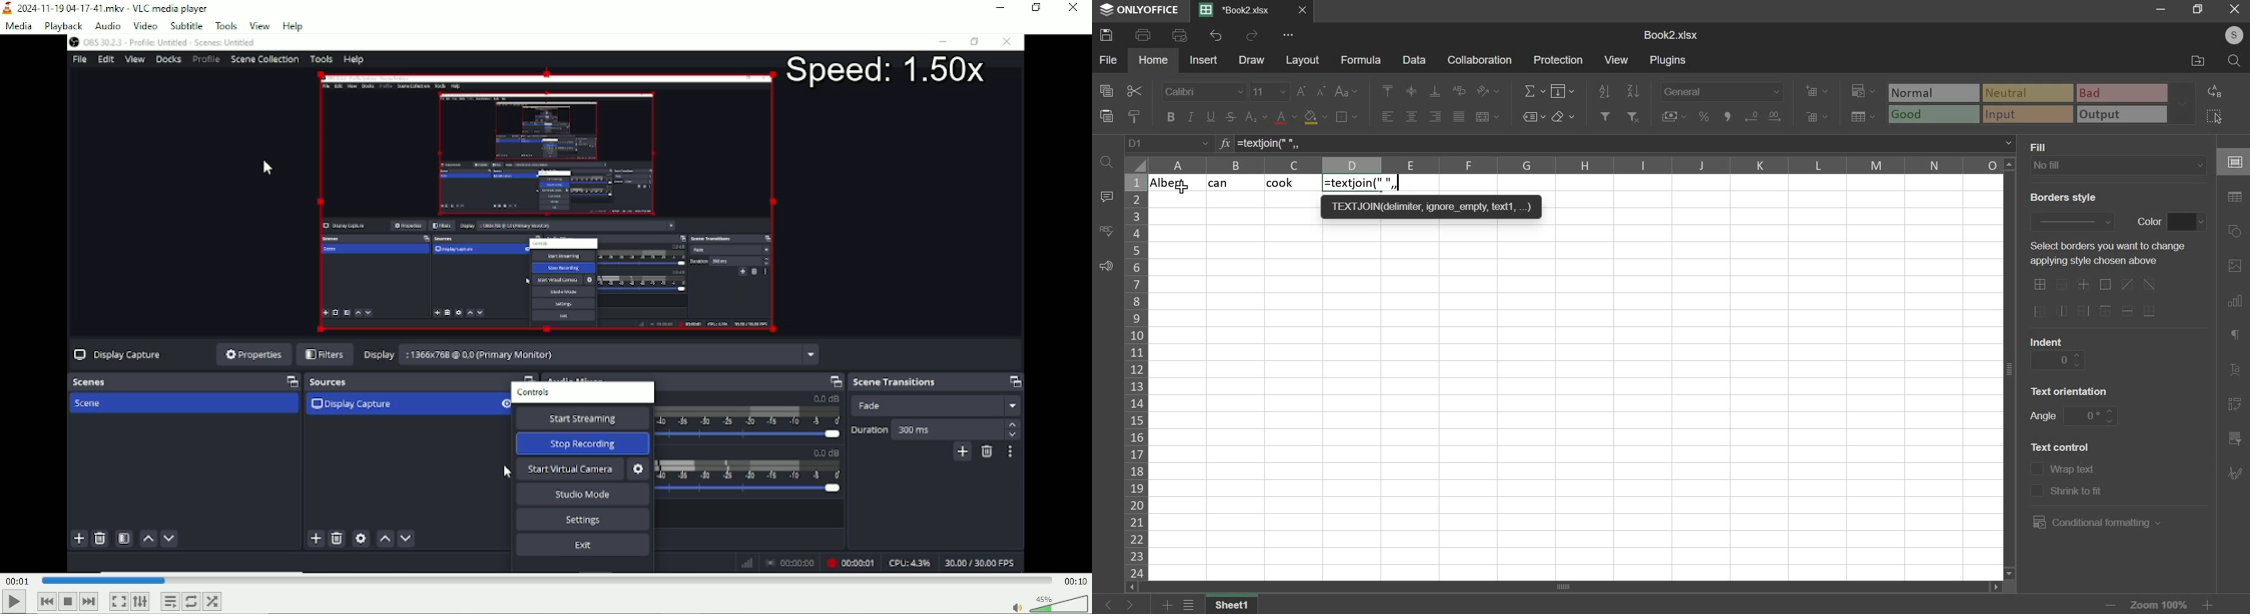  What do you see at coordinates (2237, 61) in the screenshot?
I see `search` at bounding box center [2237, 61].